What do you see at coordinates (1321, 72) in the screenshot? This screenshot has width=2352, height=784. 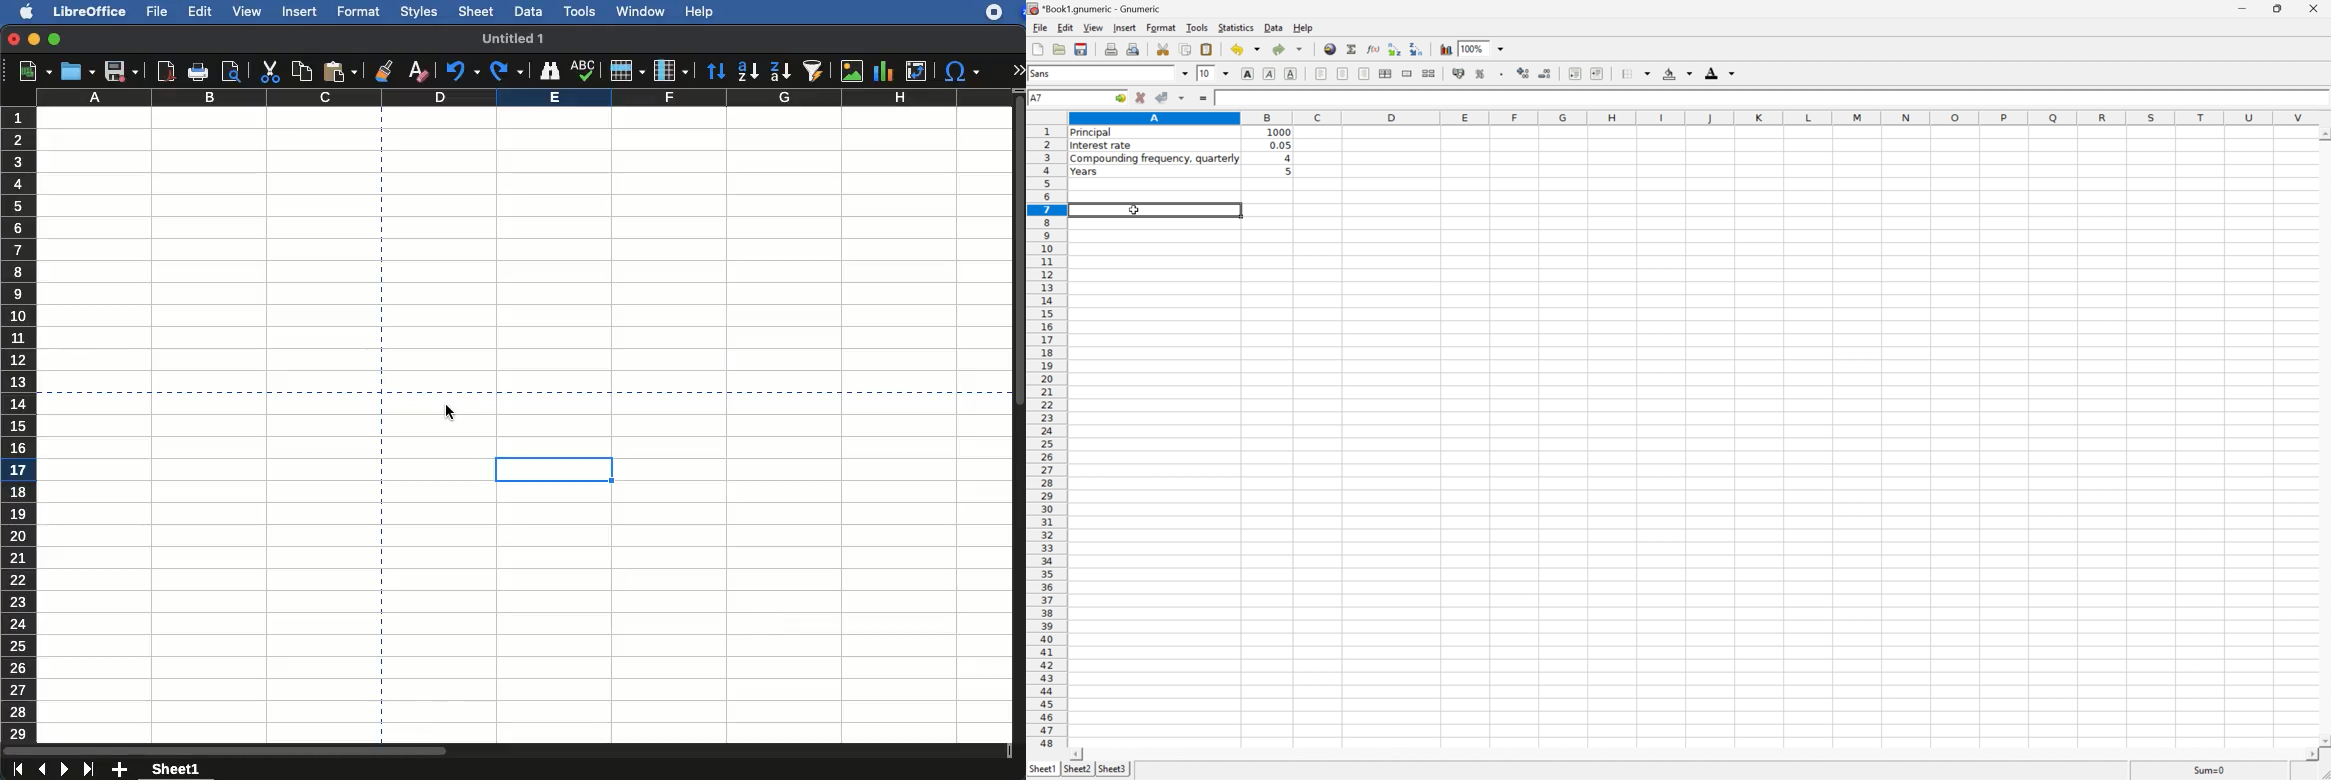 I see `align left` at bounding box center [1321, 72].